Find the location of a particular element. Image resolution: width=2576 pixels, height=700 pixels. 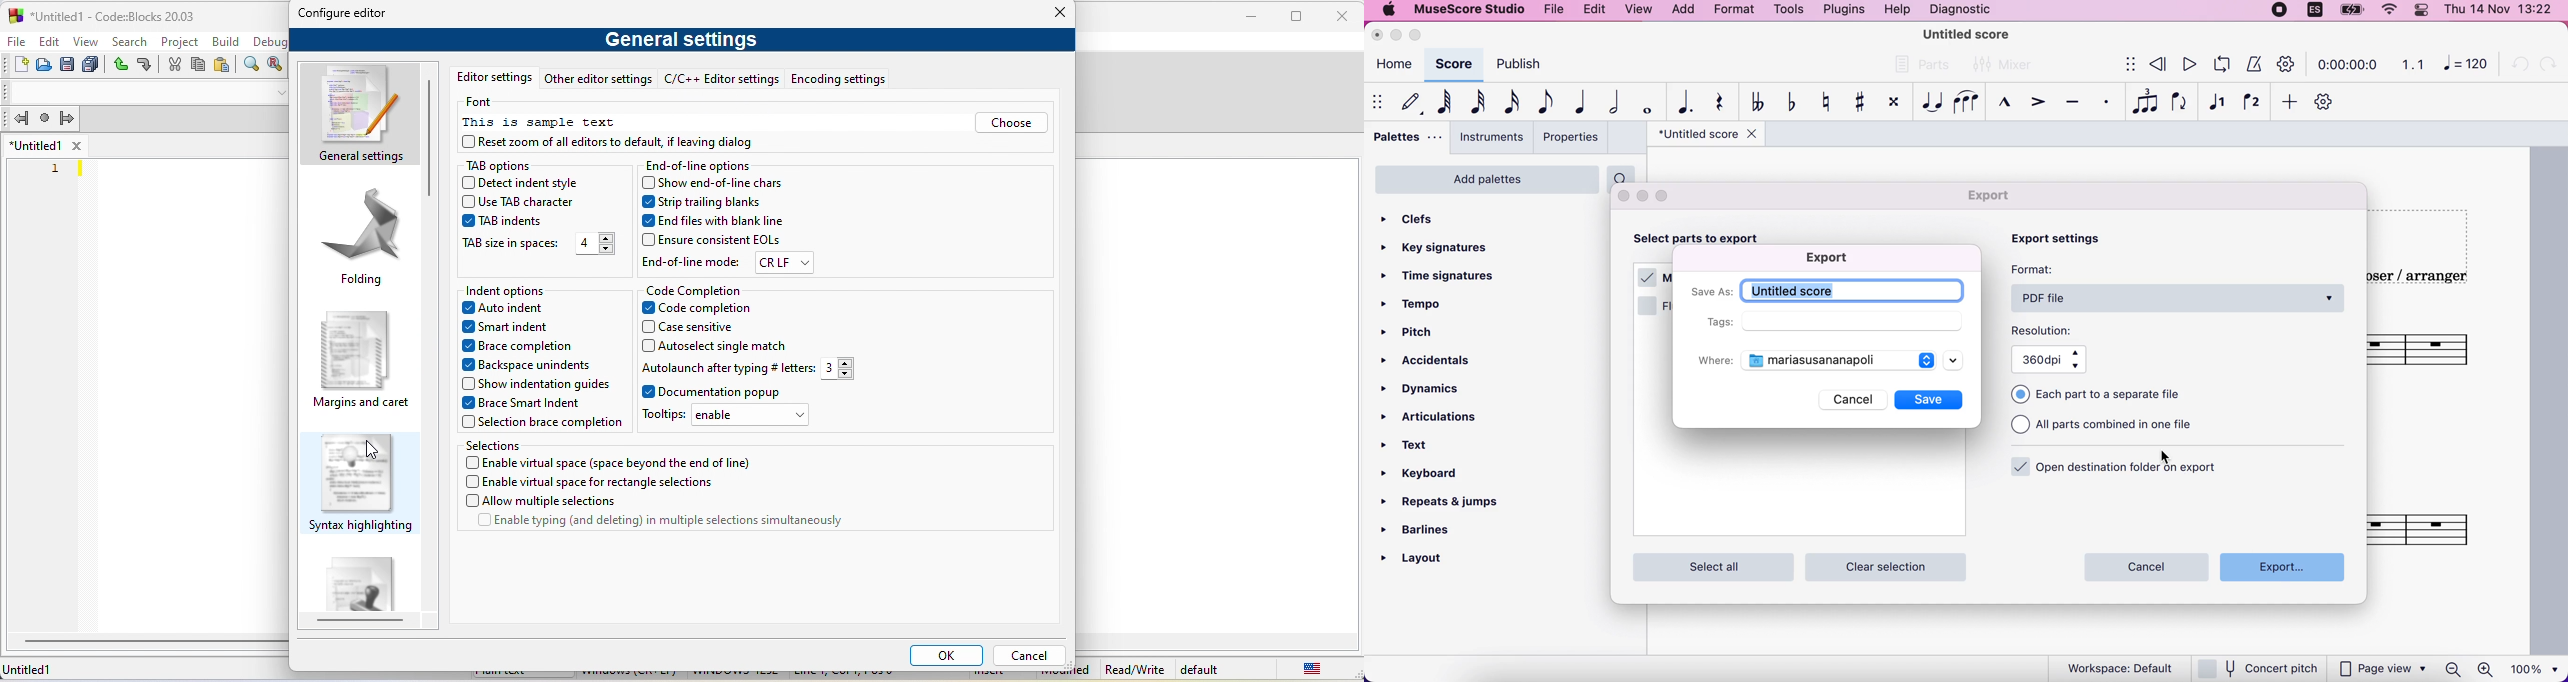

reset of all editors to default if leaving dialog is located at coordinates (621, 142).